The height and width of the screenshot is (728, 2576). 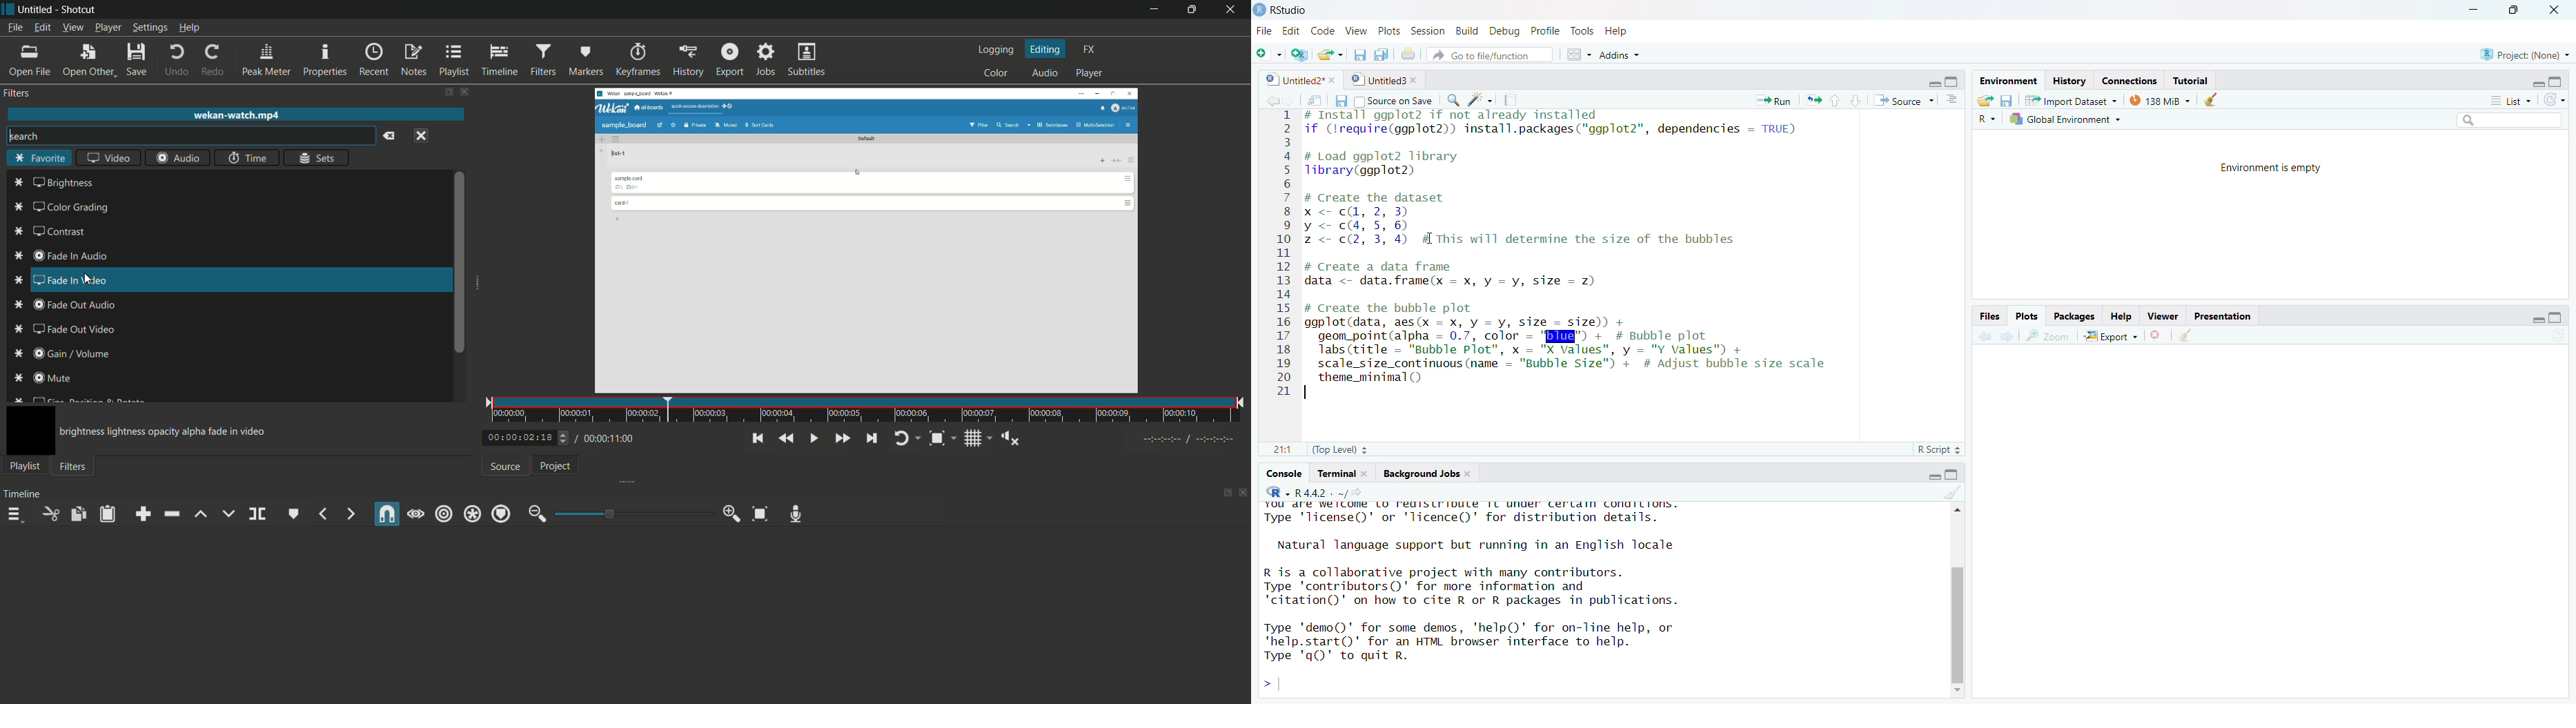 I want to click on Maximise/minimise, so click(x=1934, y=473).